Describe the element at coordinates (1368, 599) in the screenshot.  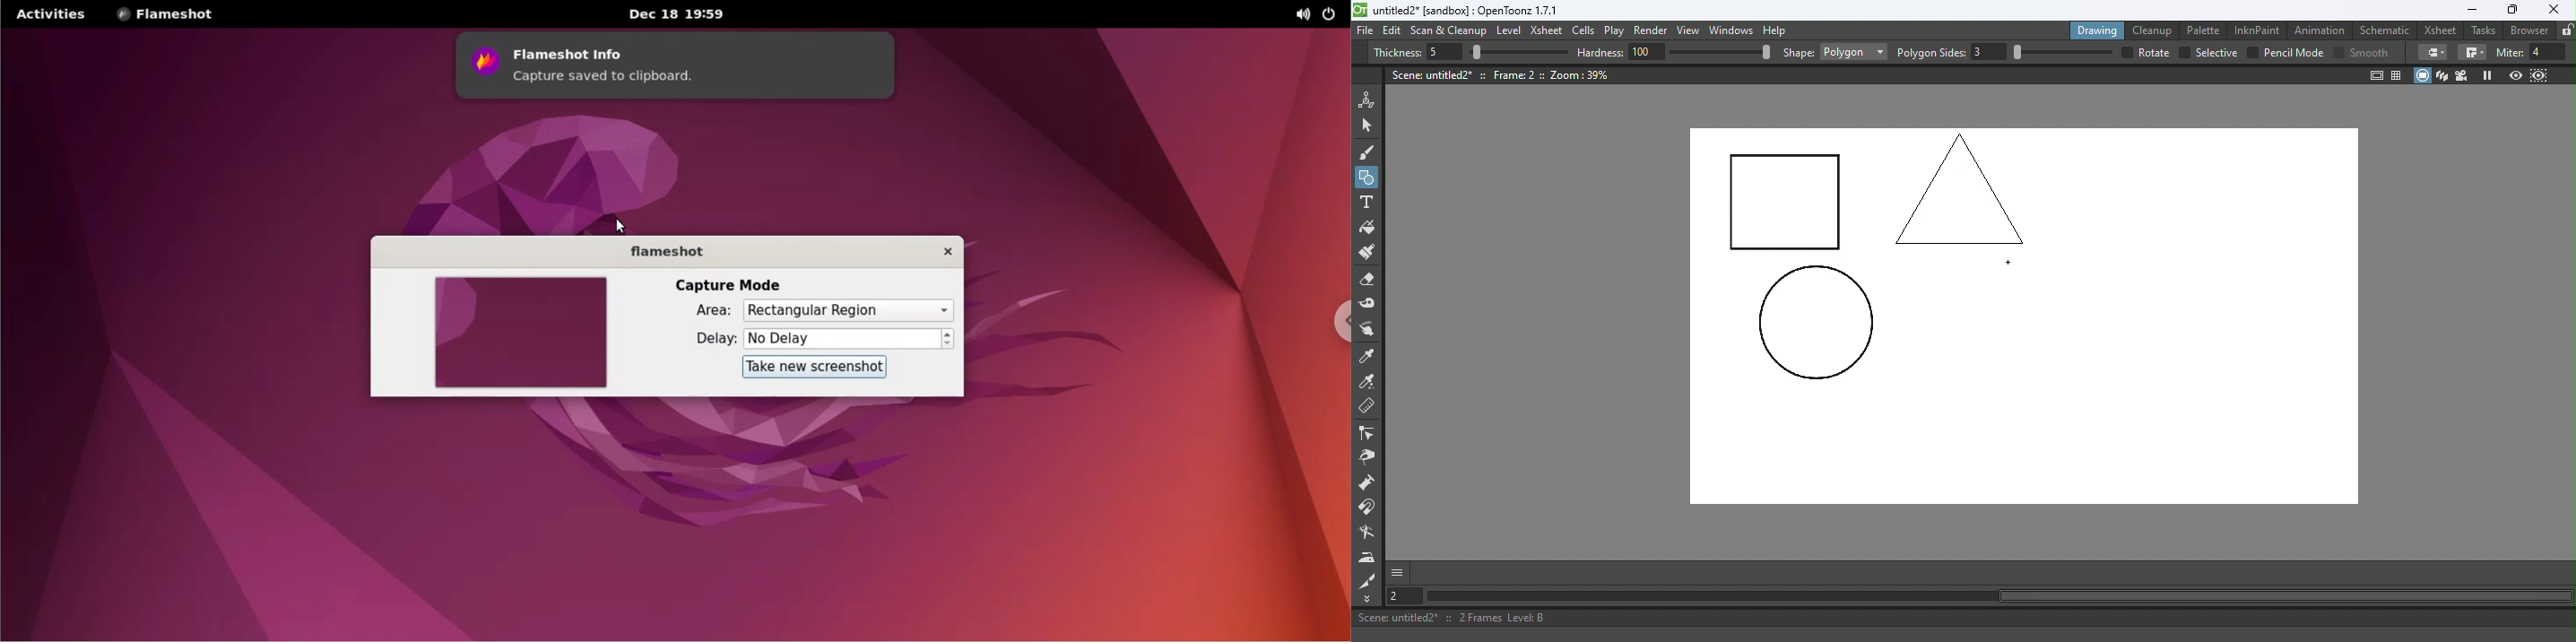
I see `More Tools` at that location.